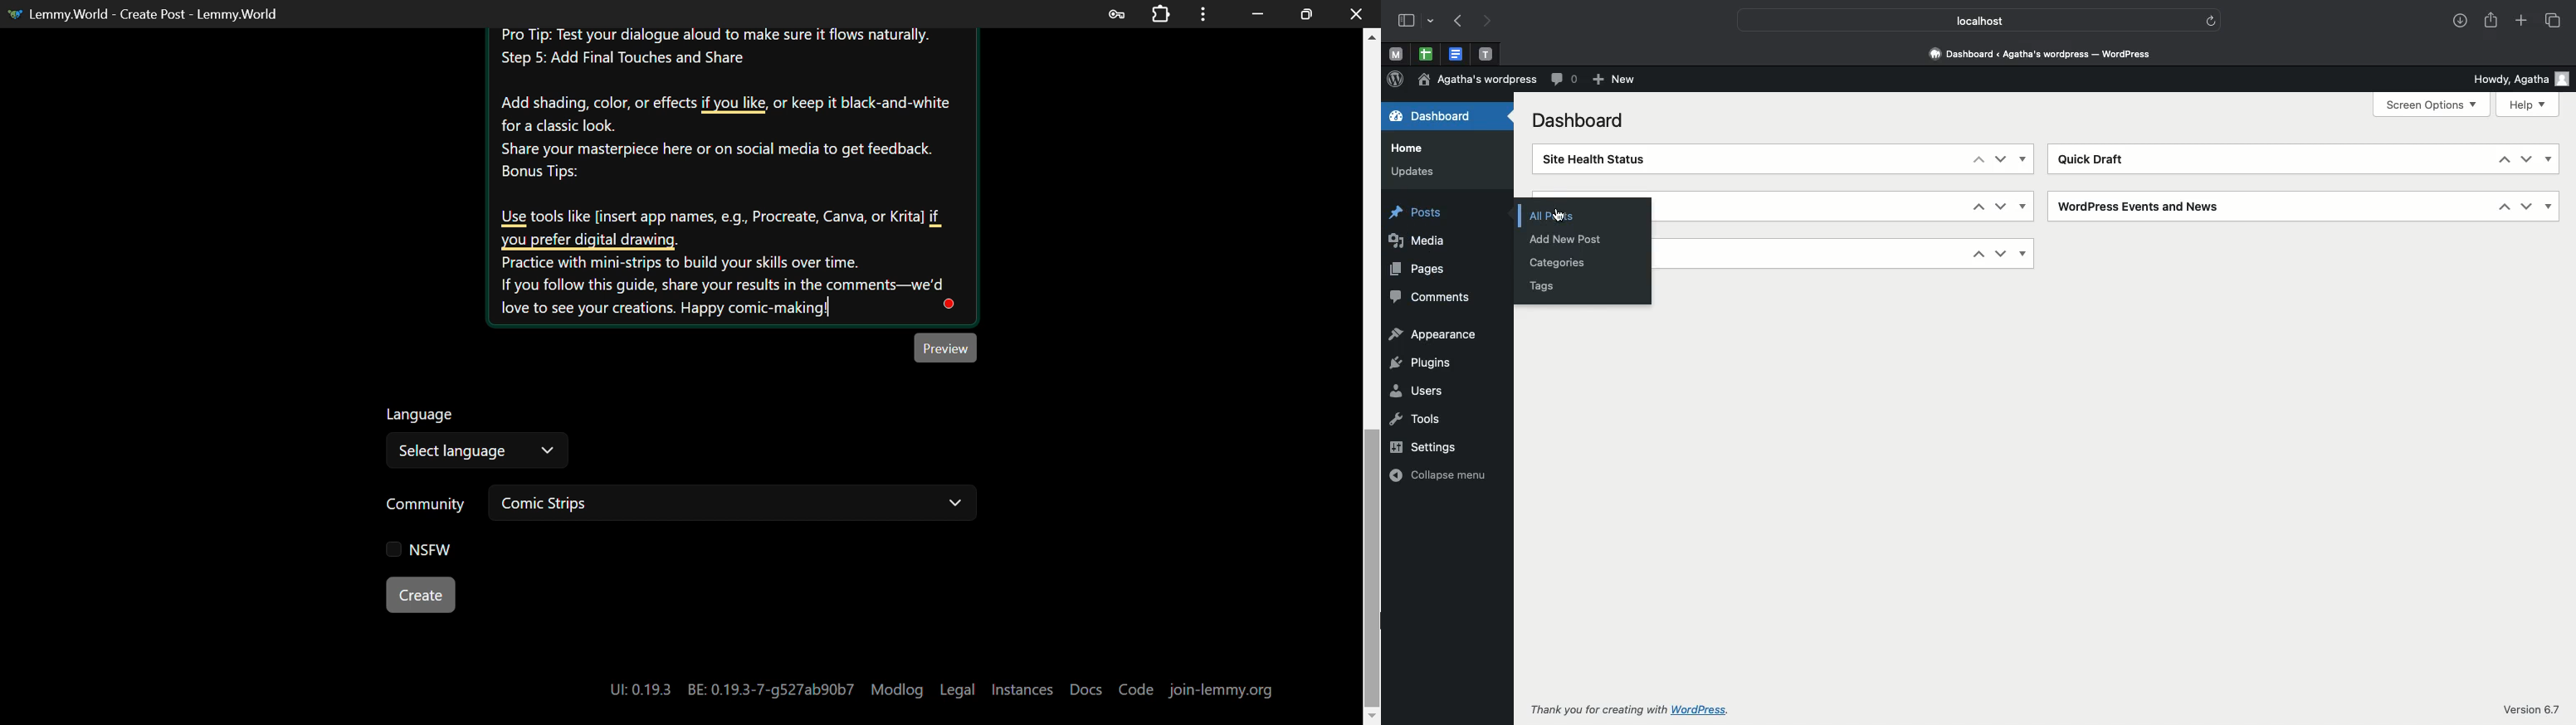  What do you see at coordinates (1569, 241) in the screenshot?
I see `Add new post` at bounding box center [1569, 241].